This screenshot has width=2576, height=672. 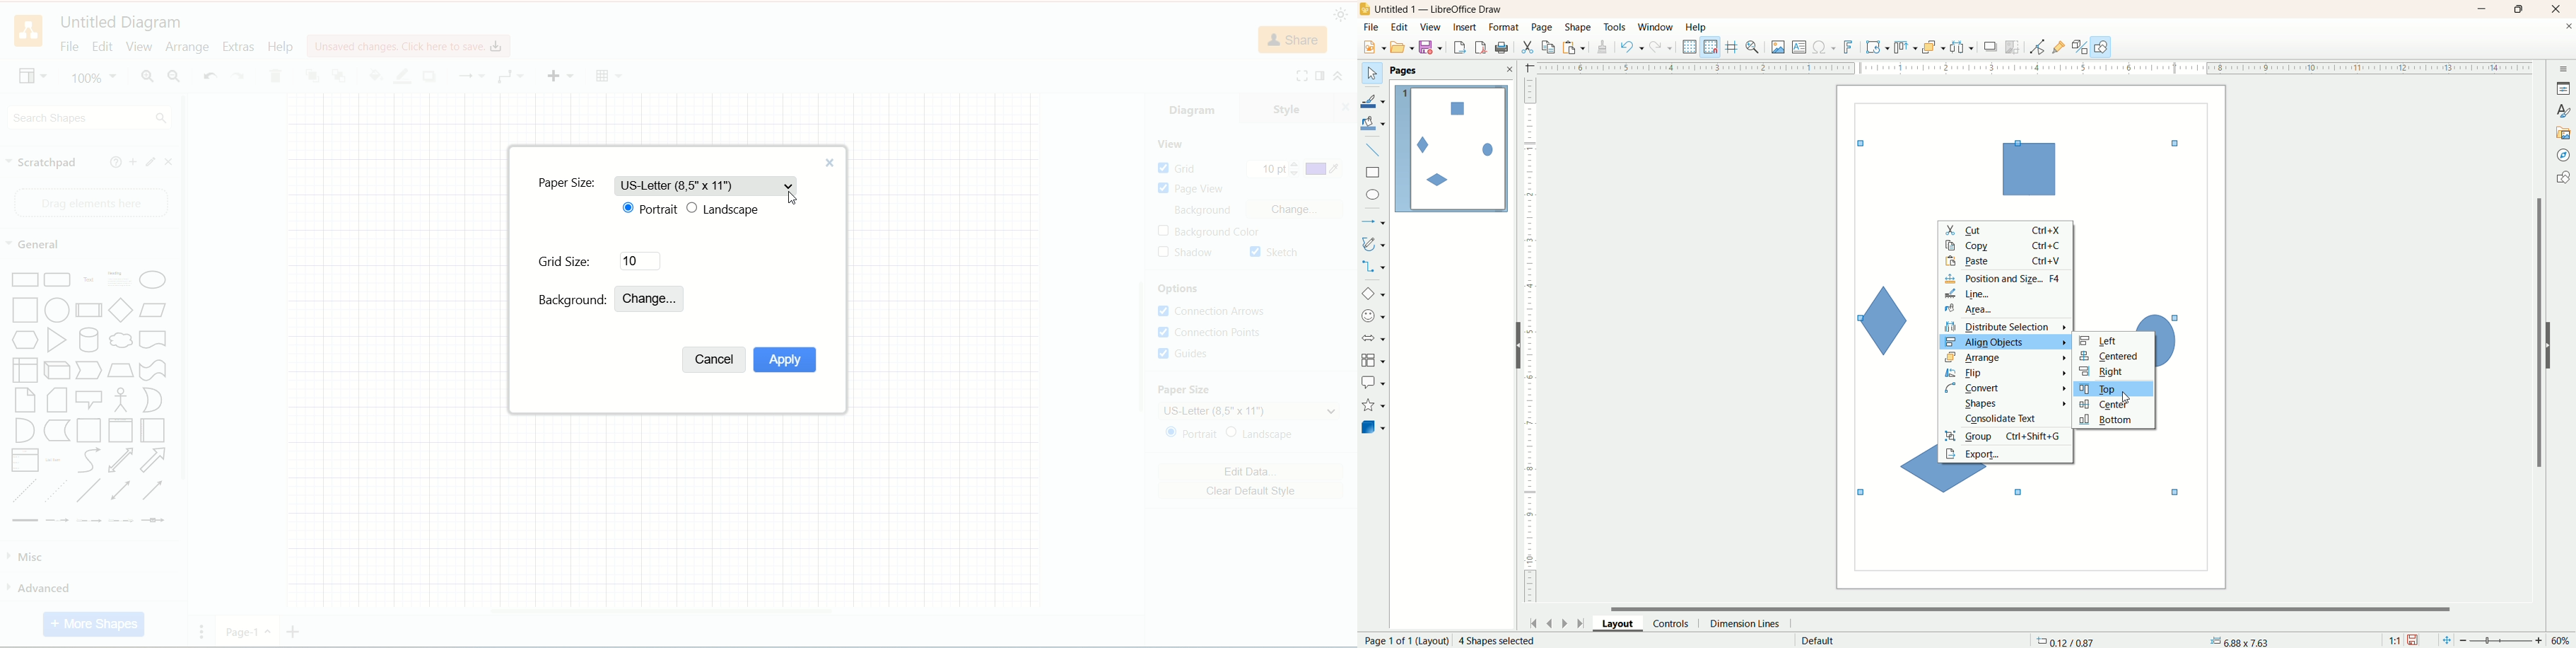 I want to click on view, so click(x=30, y=78).